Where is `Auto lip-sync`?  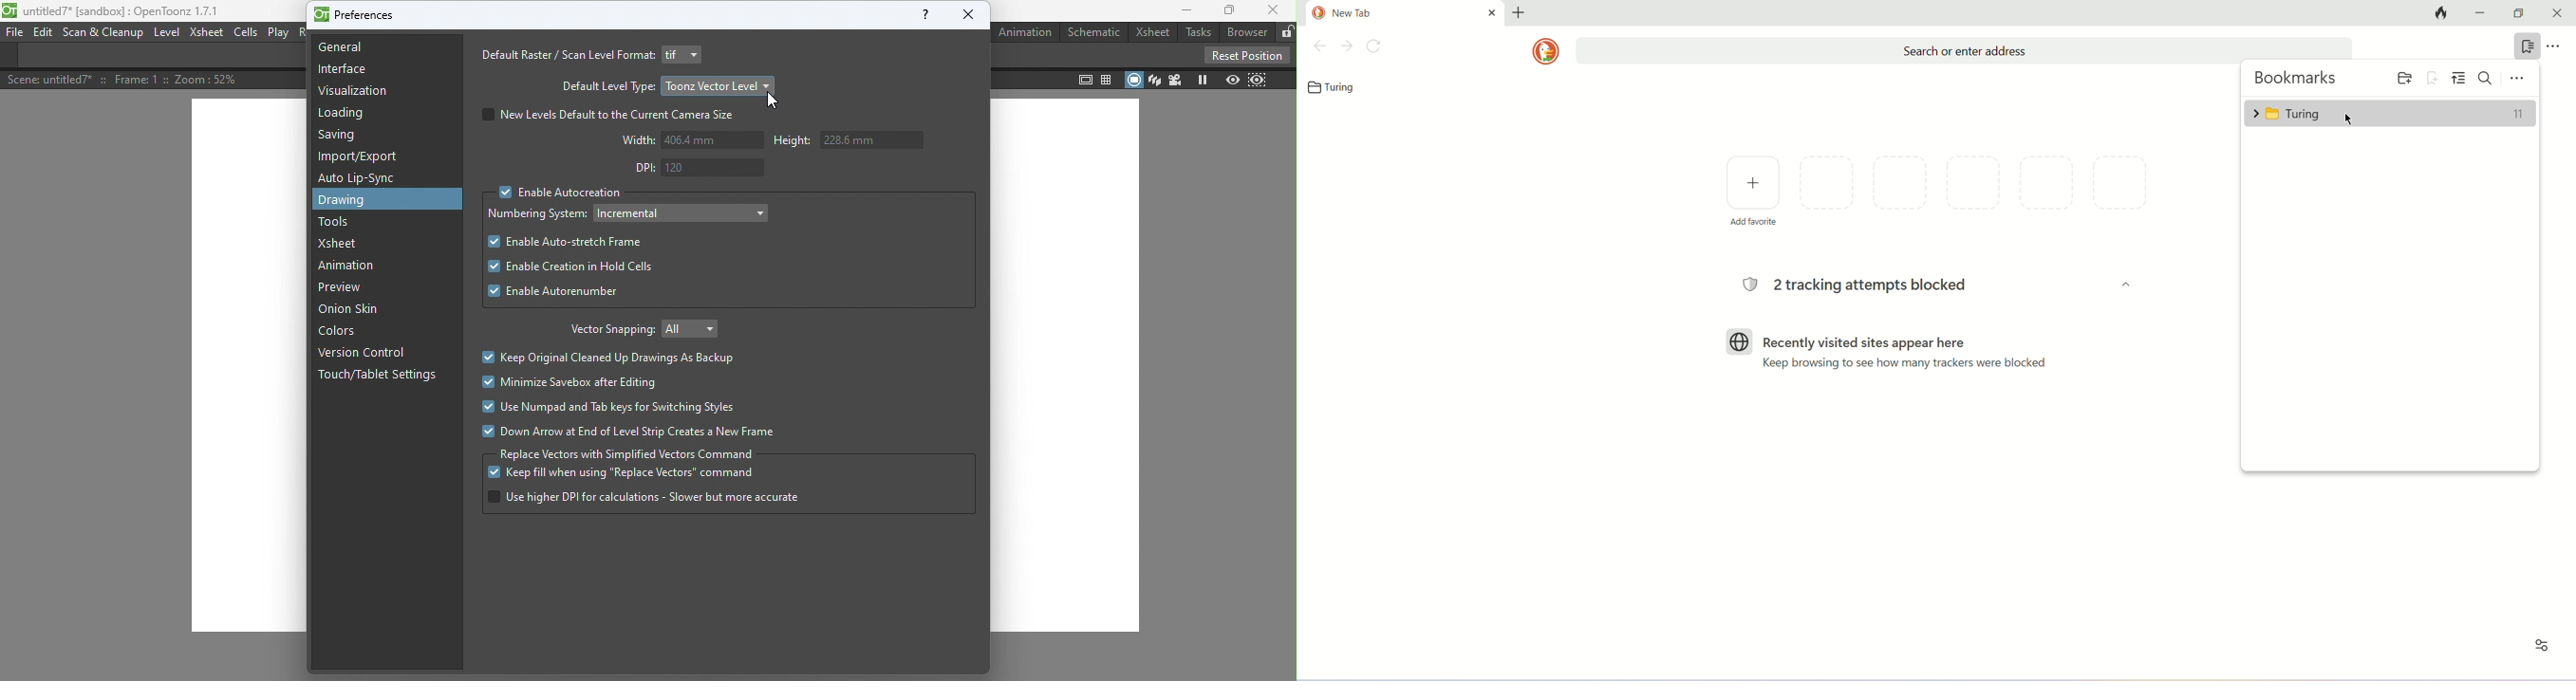 Auto lip-sync is located at coordinates (361, 178).